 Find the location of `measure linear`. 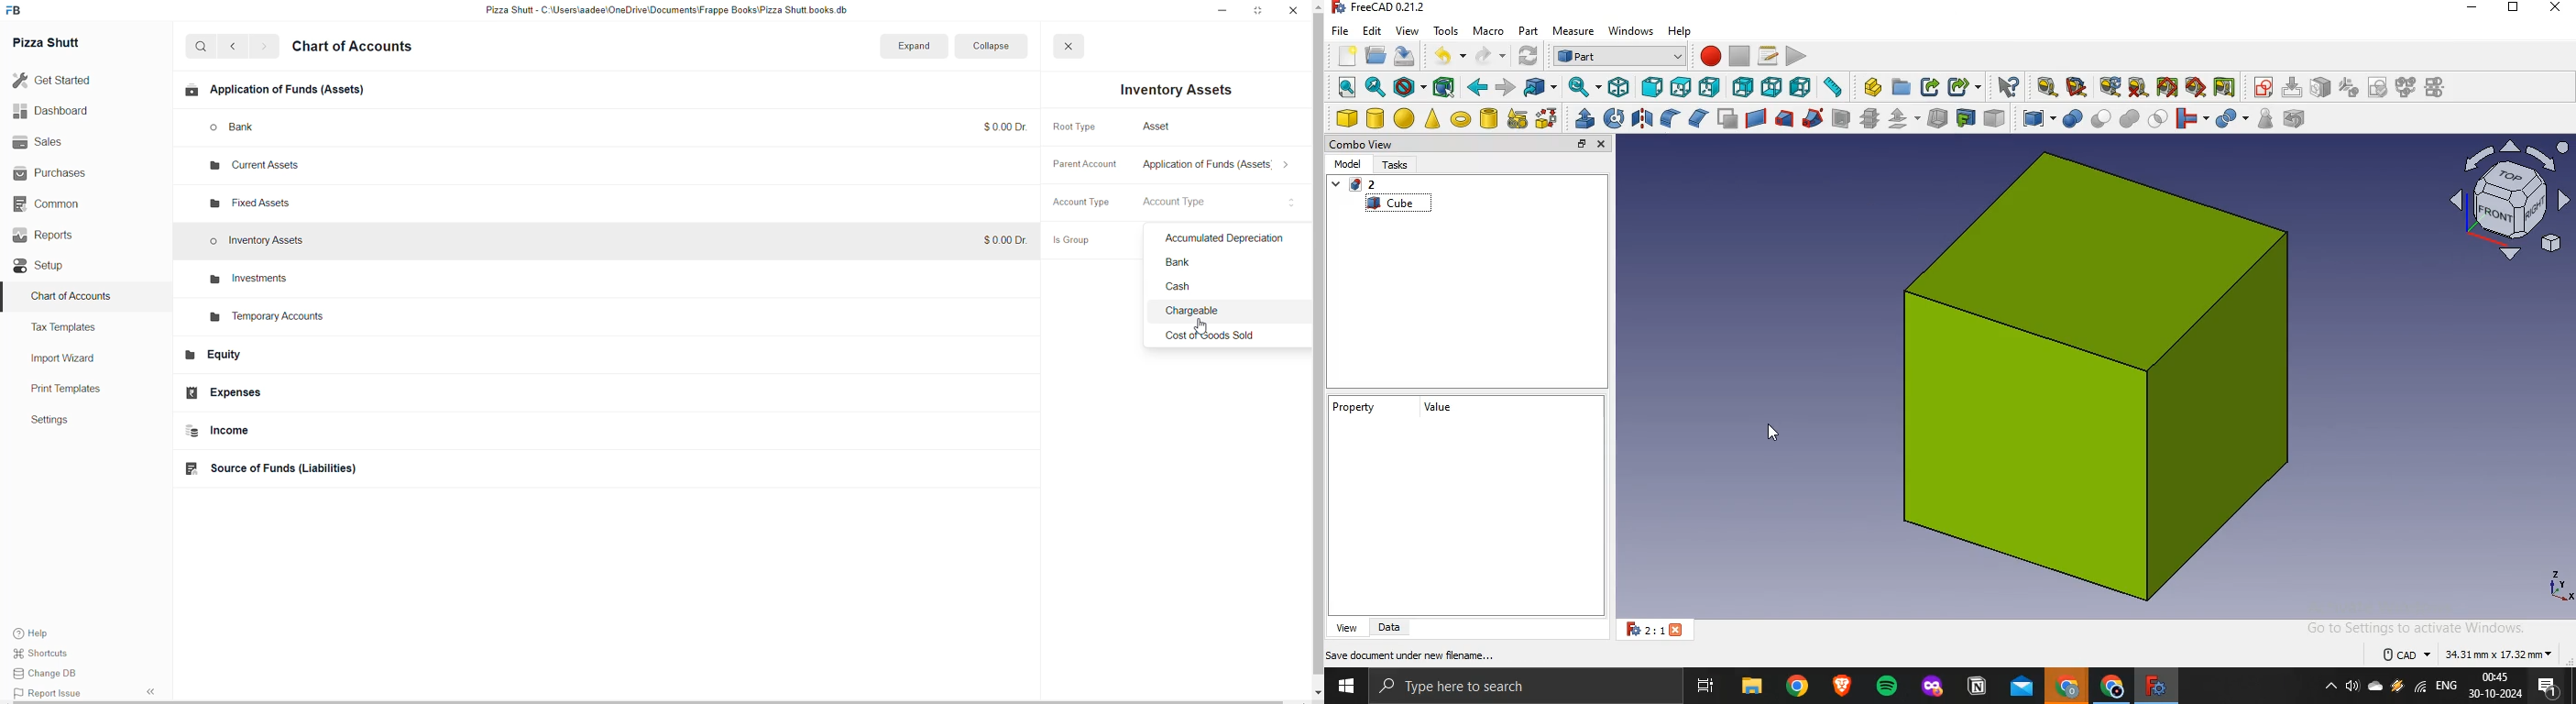

measure linear is located at coordinates (2048, 86).